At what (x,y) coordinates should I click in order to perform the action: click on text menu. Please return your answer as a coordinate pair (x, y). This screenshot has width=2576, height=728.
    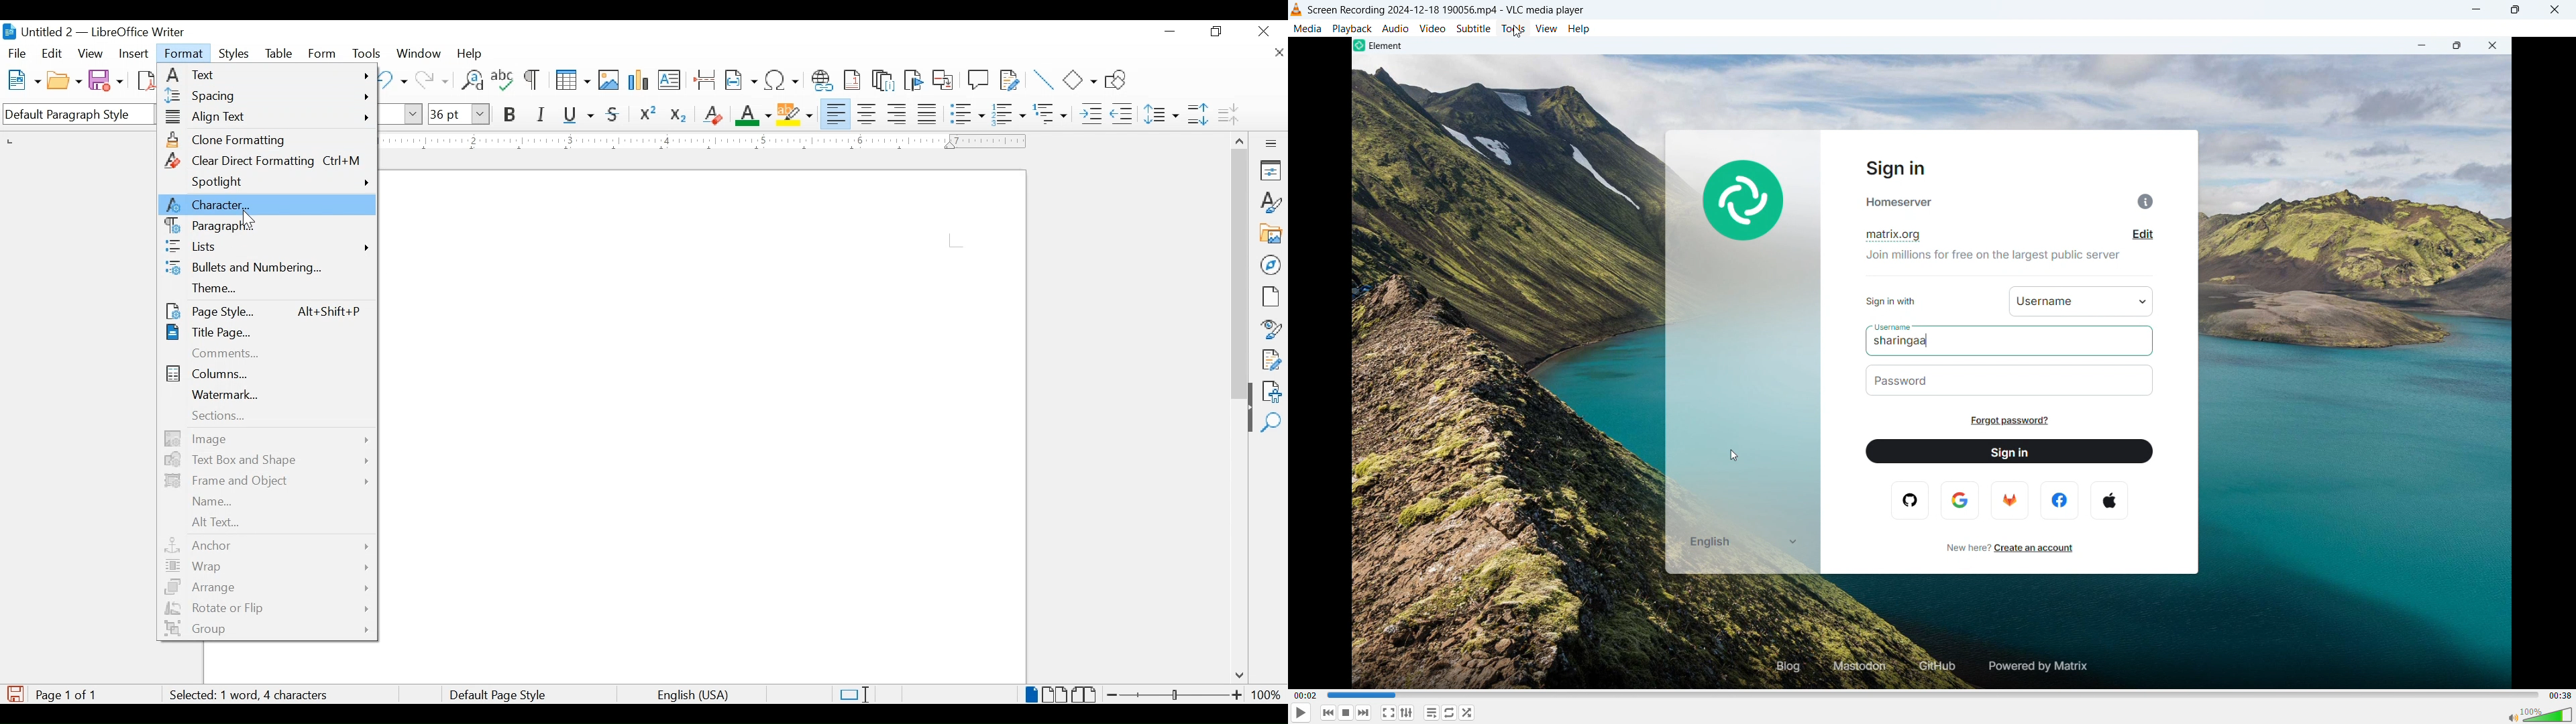
    Looking at the image, I should click on (267, 74).